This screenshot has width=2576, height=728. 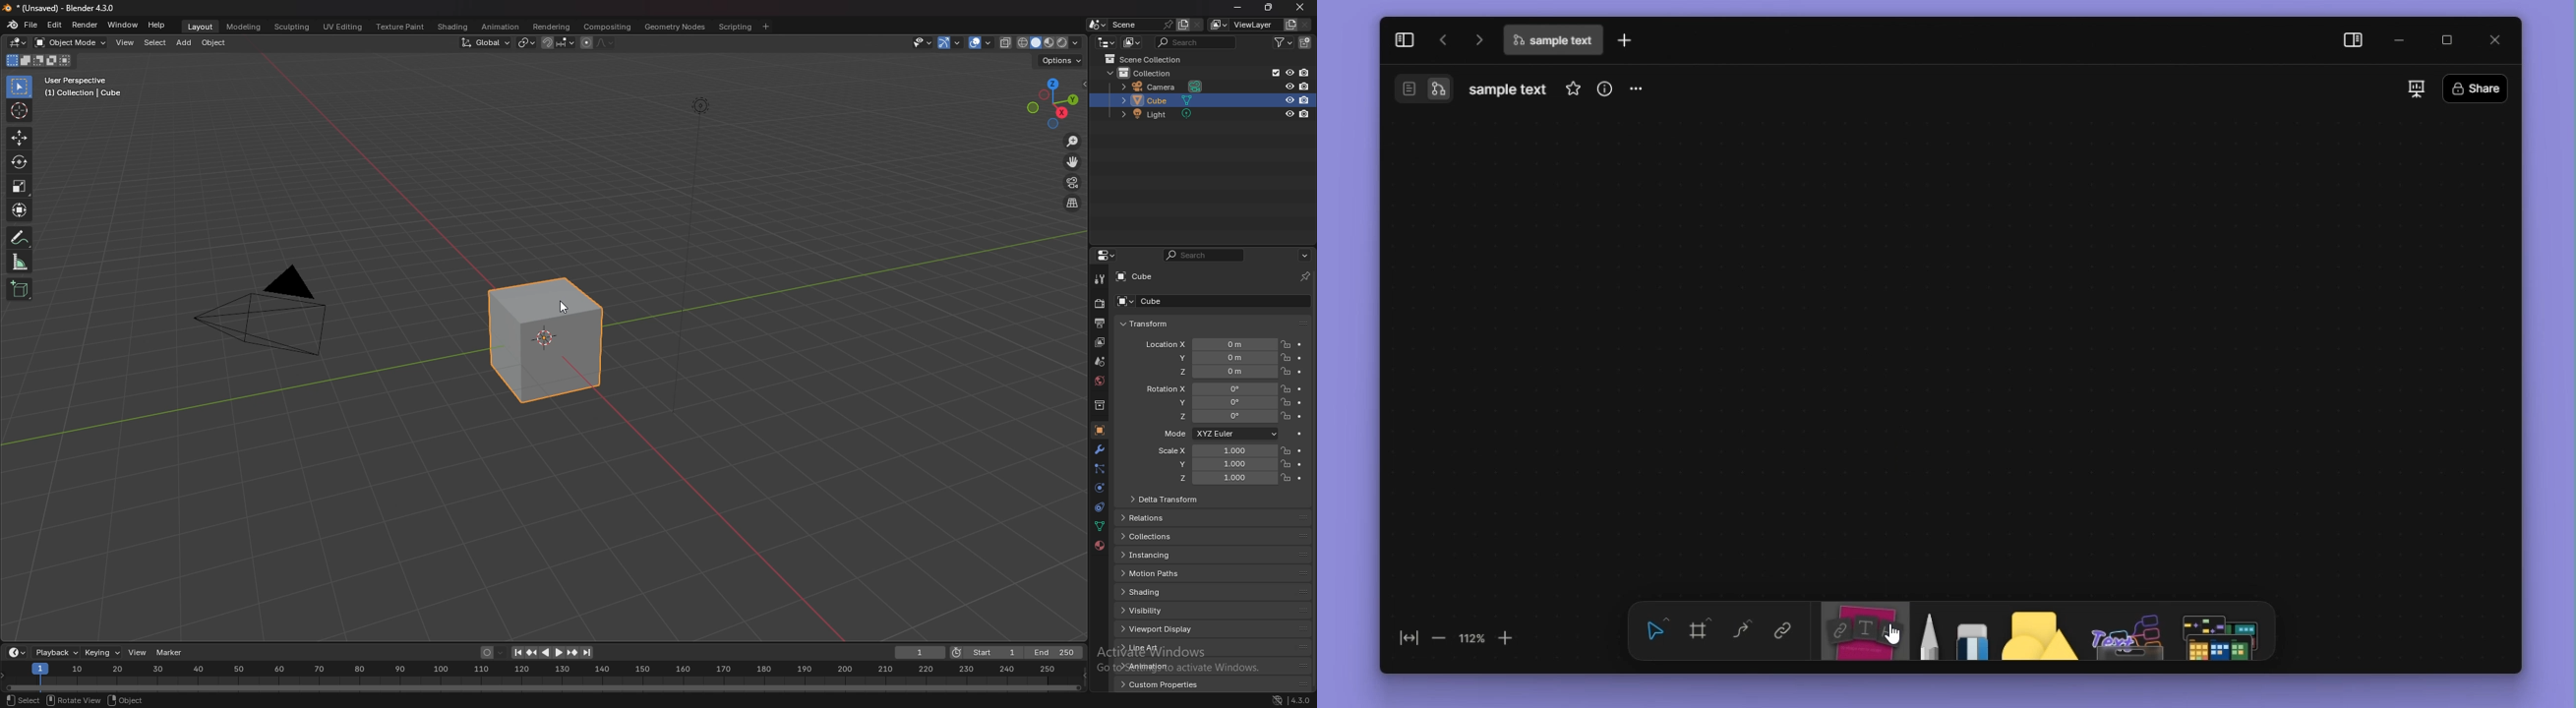 I want to click on line art, so click(x=1159, y=648).